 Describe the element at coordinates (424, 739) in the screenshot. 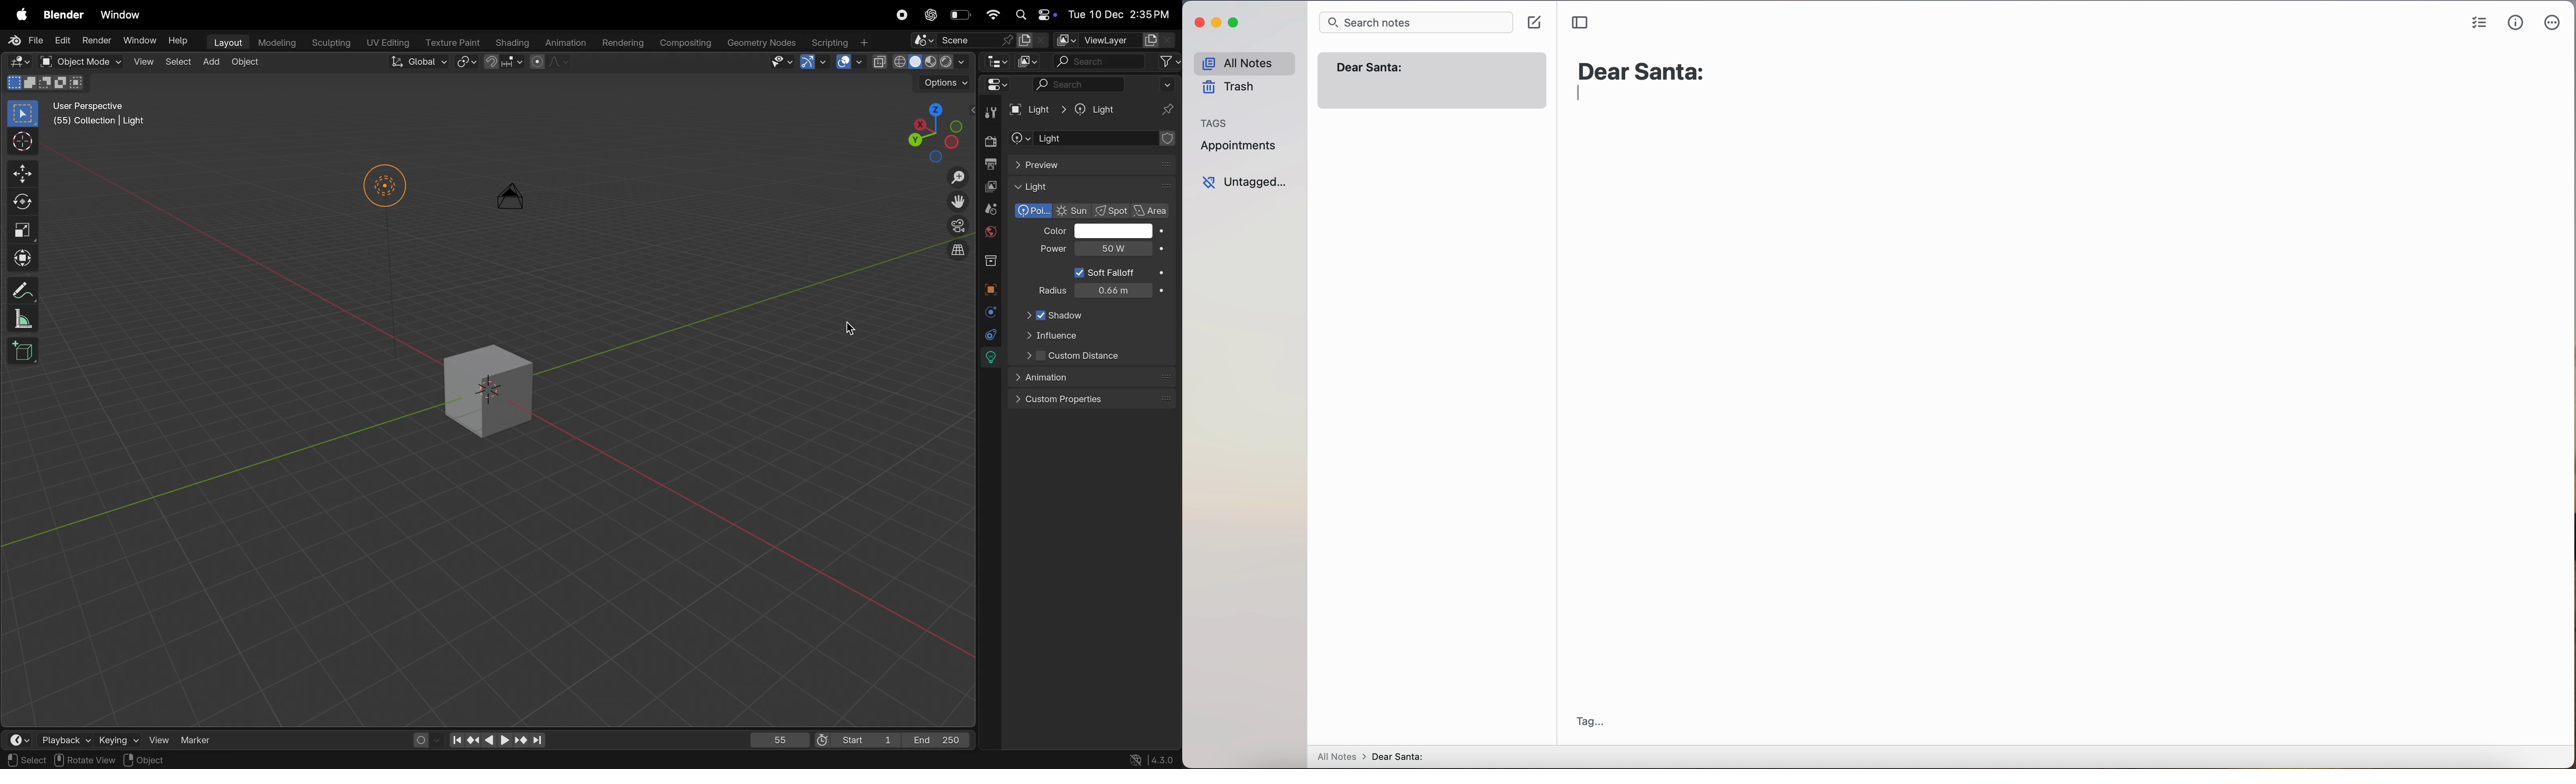

I see `auto keying` at that location.